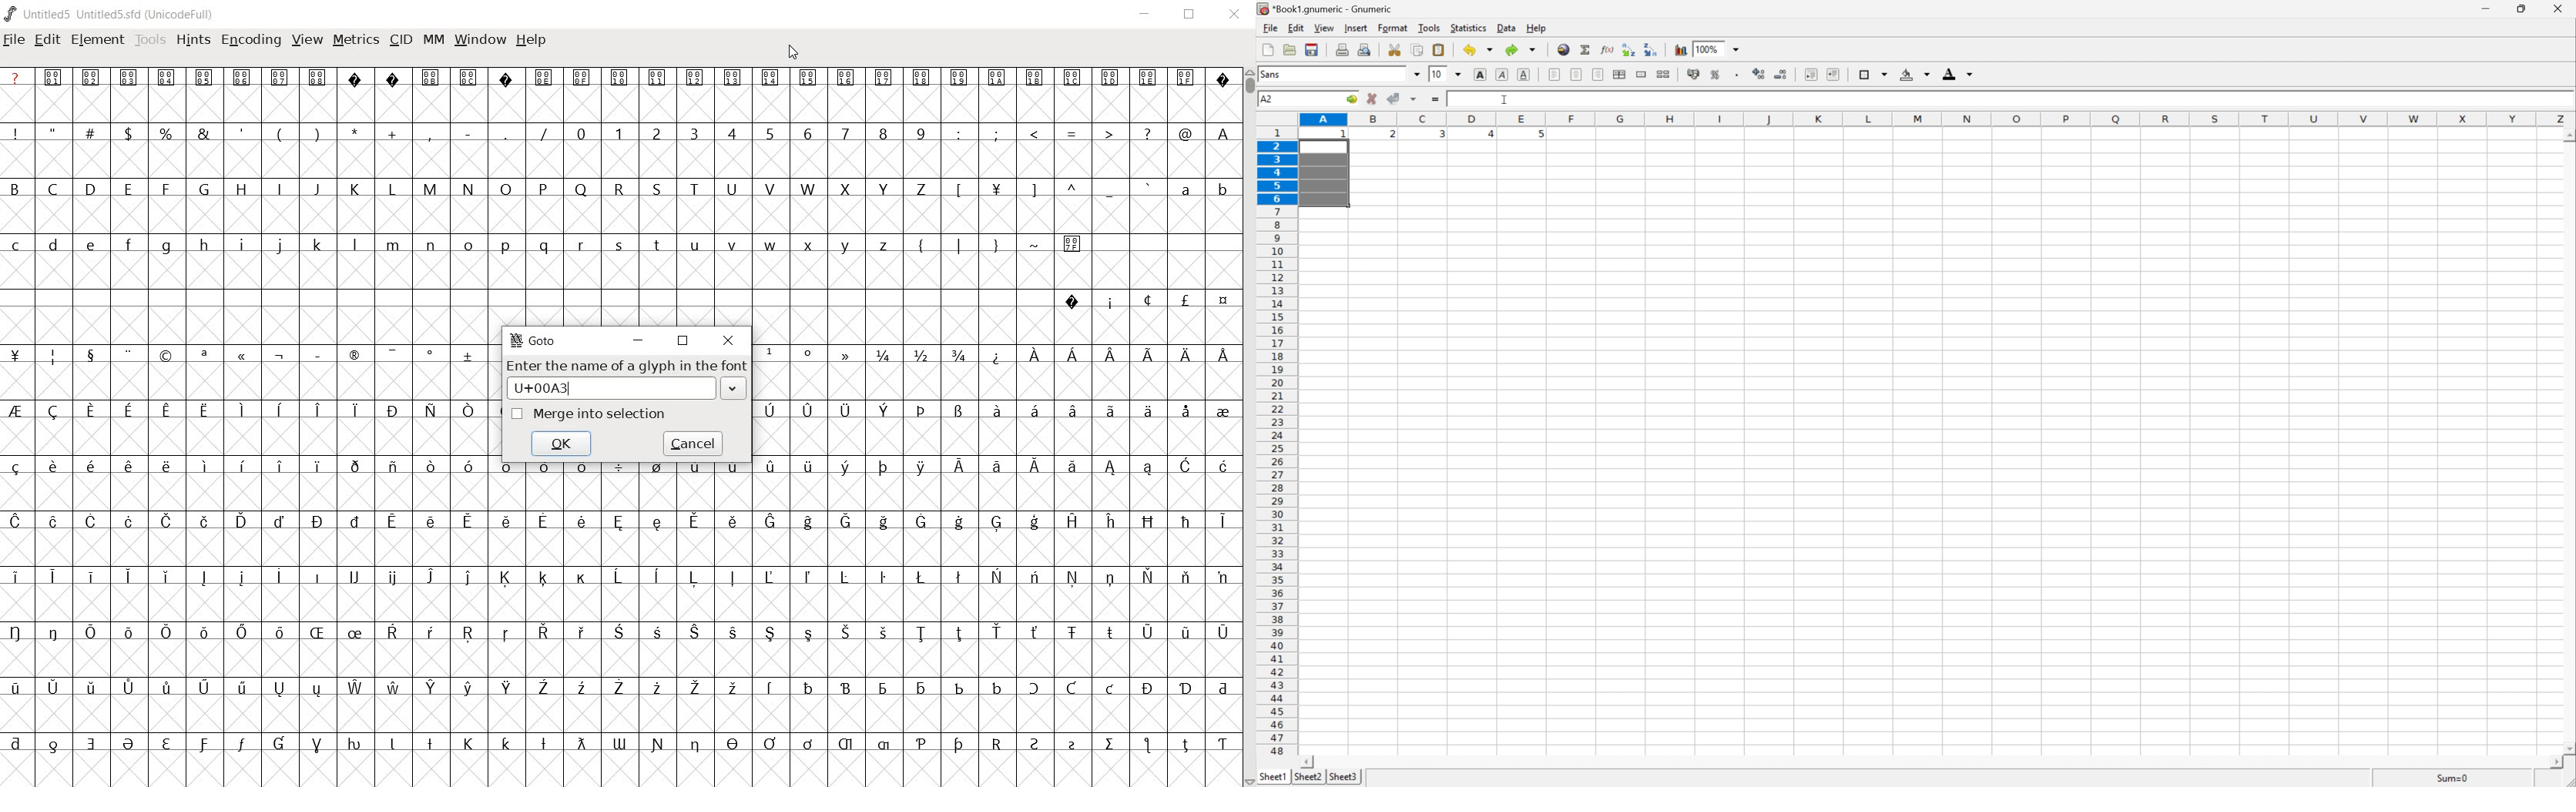 The width and height of the screenshot is (2576, 812). What do you see at coordinates (1277, 441) in the screenshot?
I see `row numbers` at bounding box center [1277, 441].